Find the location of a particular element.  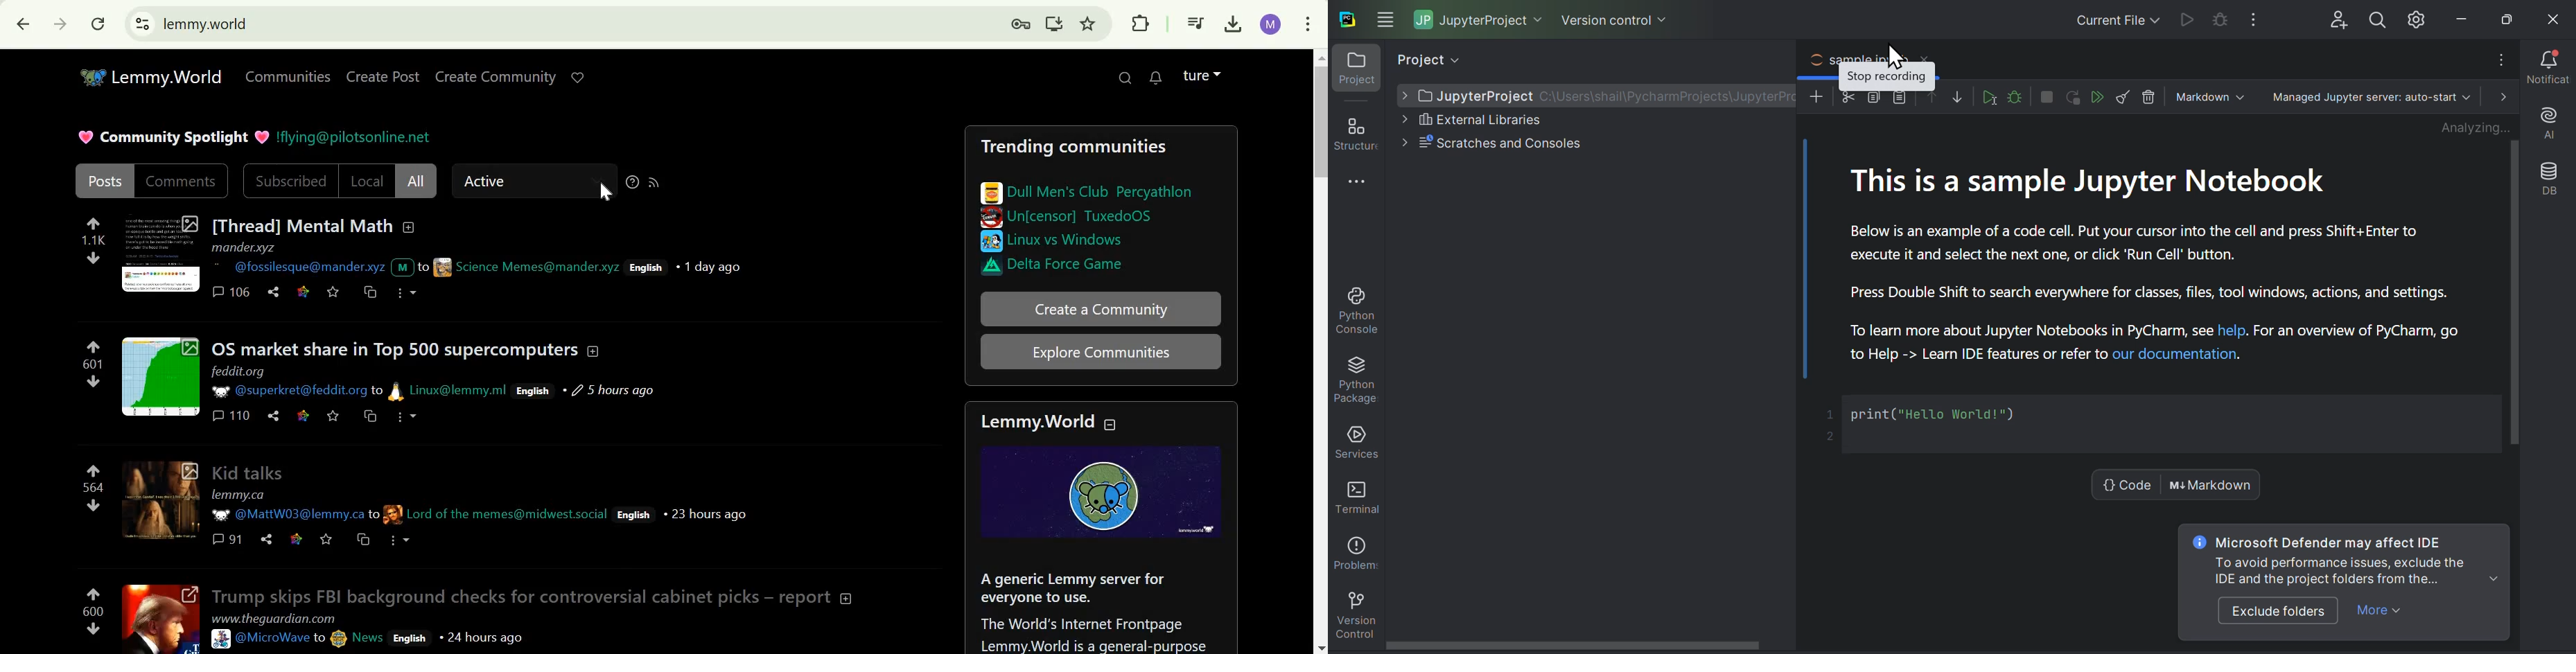

heart is located at coordinates (82, 136).